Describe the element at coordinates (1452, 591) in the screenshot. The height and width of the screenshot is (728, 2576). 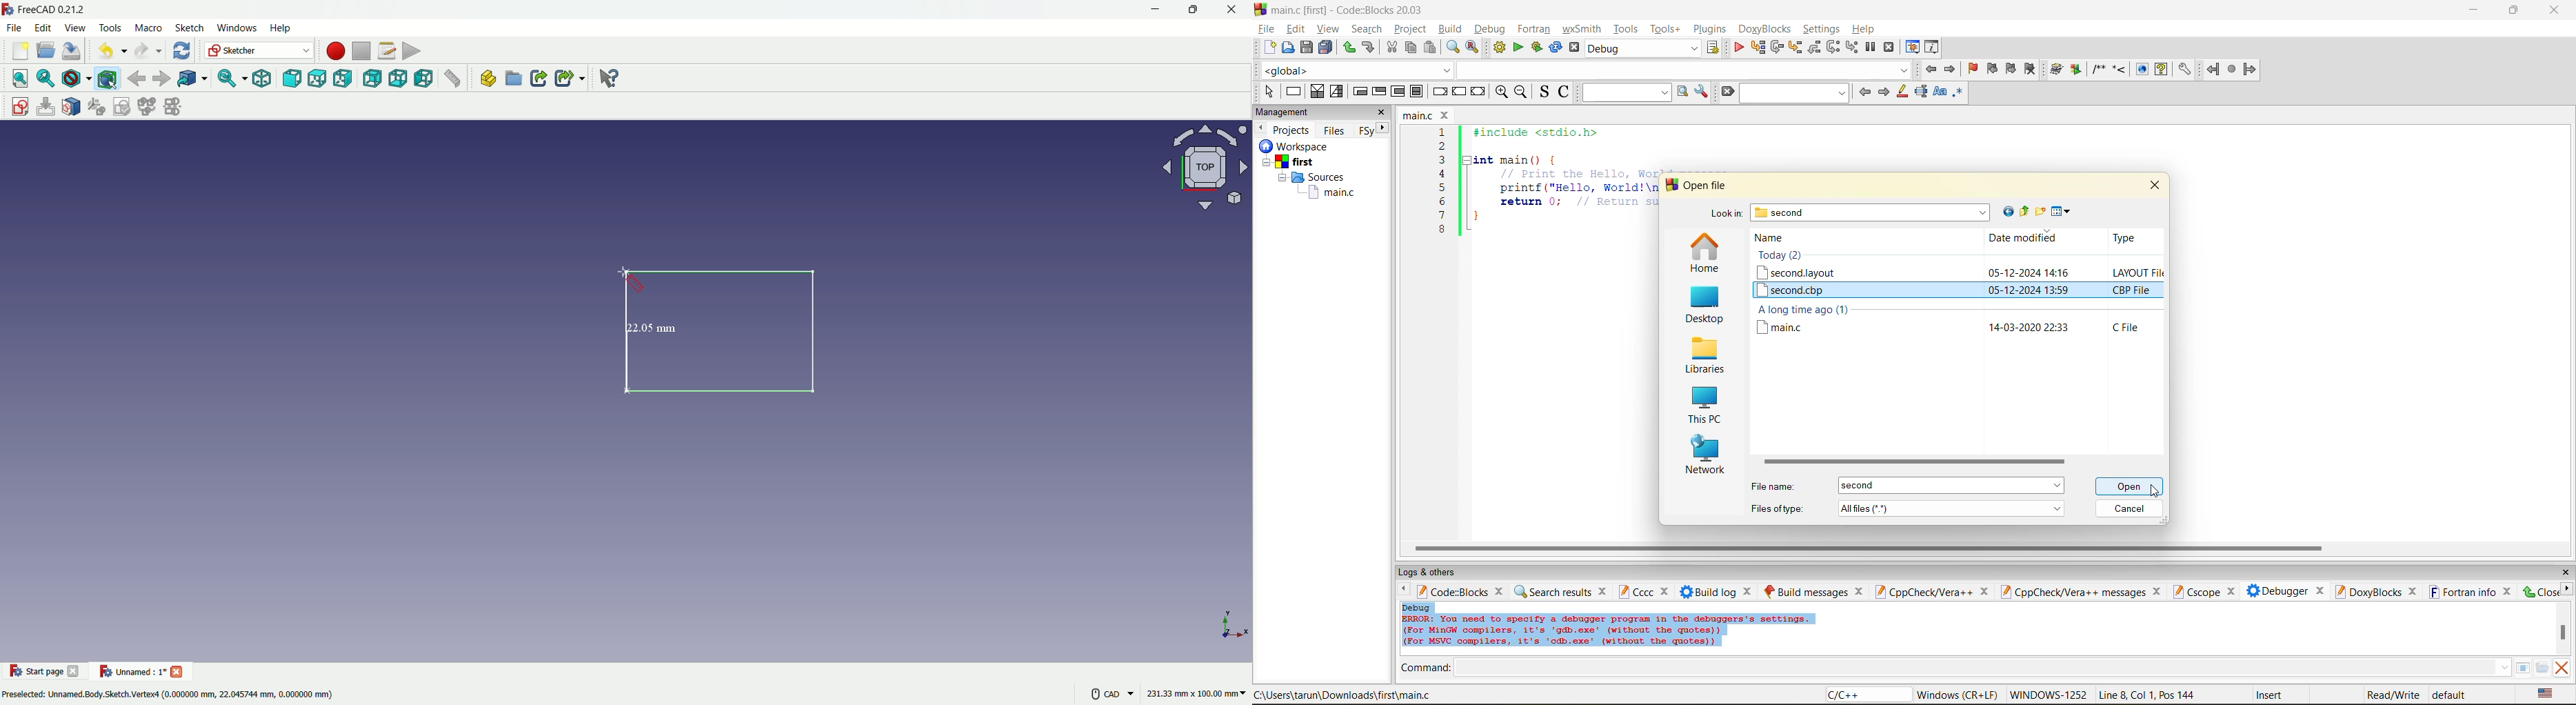
I see `code:blocks` at that location.